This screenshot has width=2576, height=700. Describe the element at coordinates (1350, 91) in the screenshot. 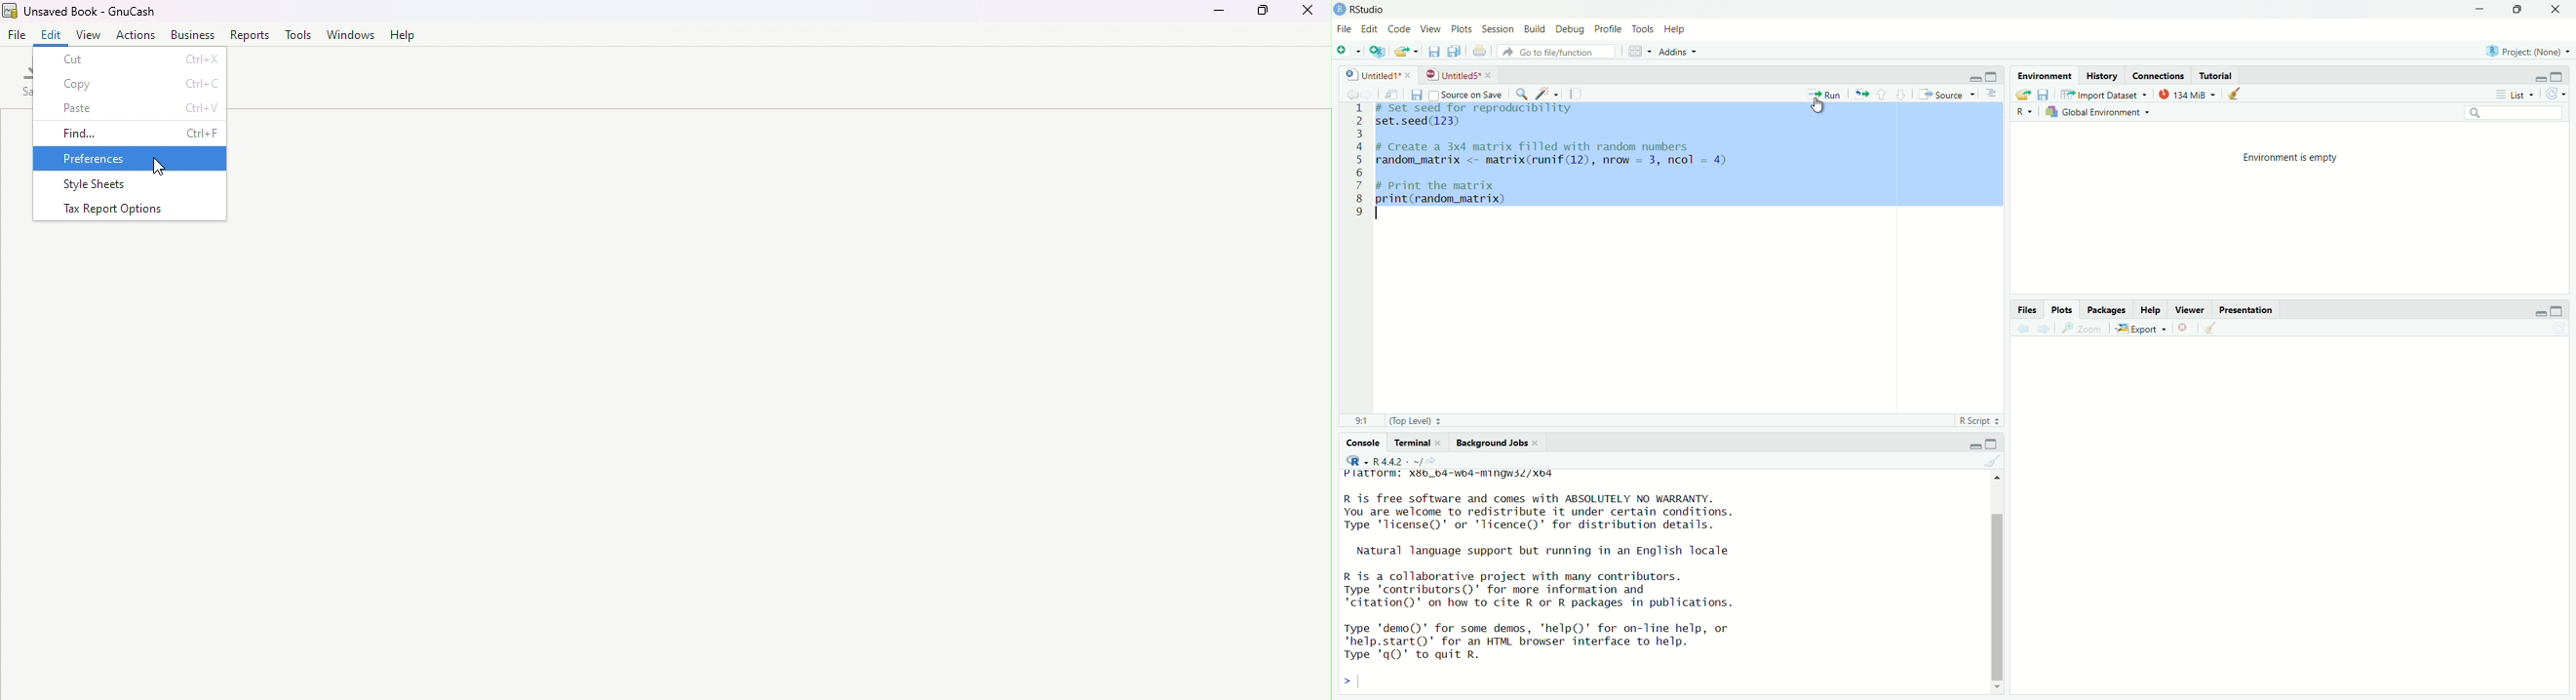

I see `back` at that location.